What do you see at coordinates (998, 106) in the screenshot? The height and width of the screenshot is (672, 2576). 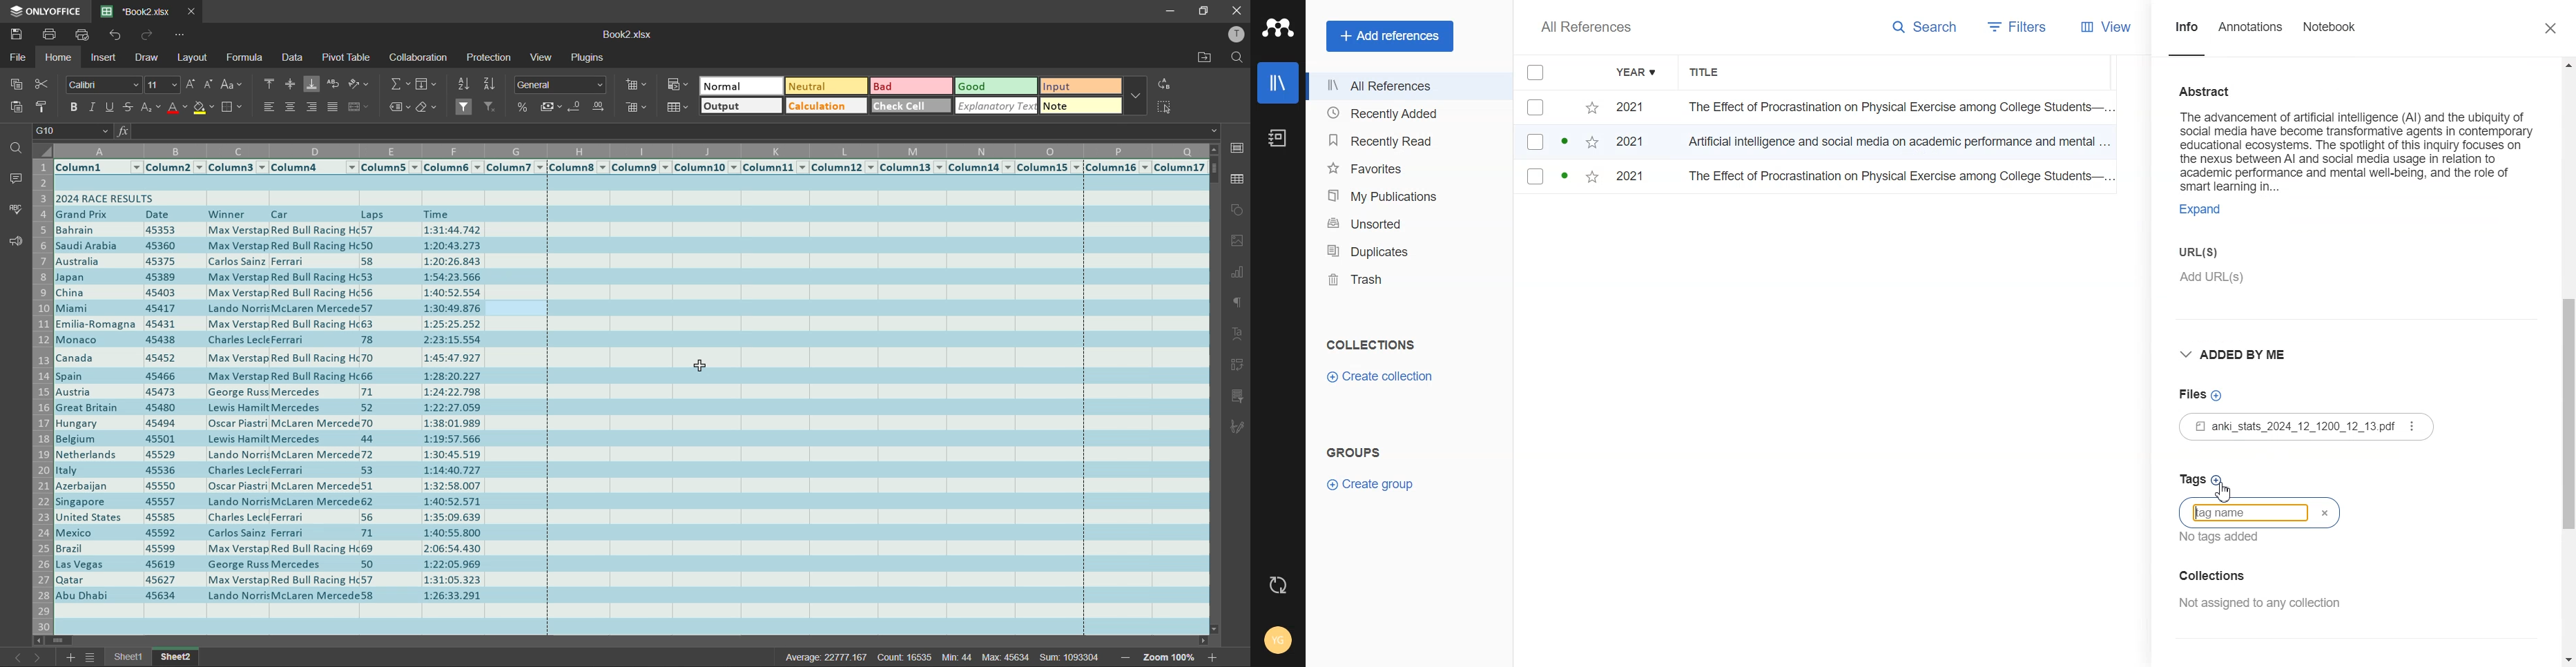 I see `explanatory text` at bounding box center [998, 106].